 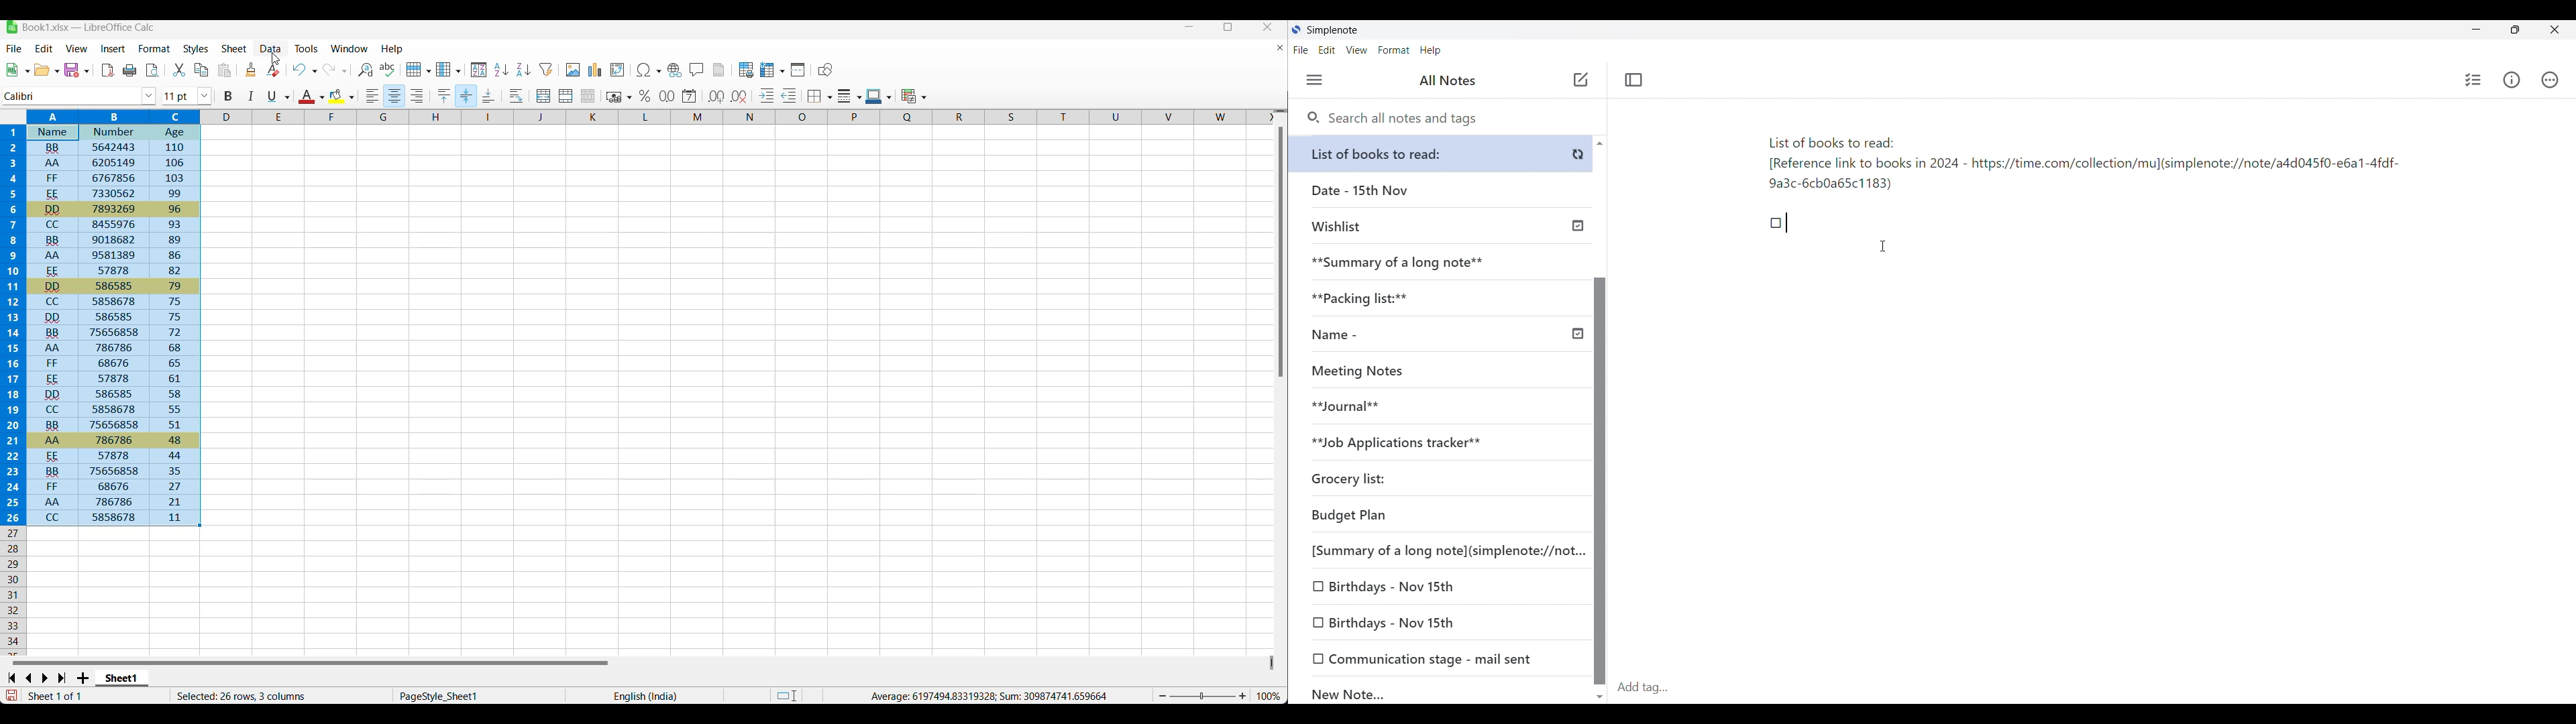 I want to click on Autofilter, so click(x=547, y=70).